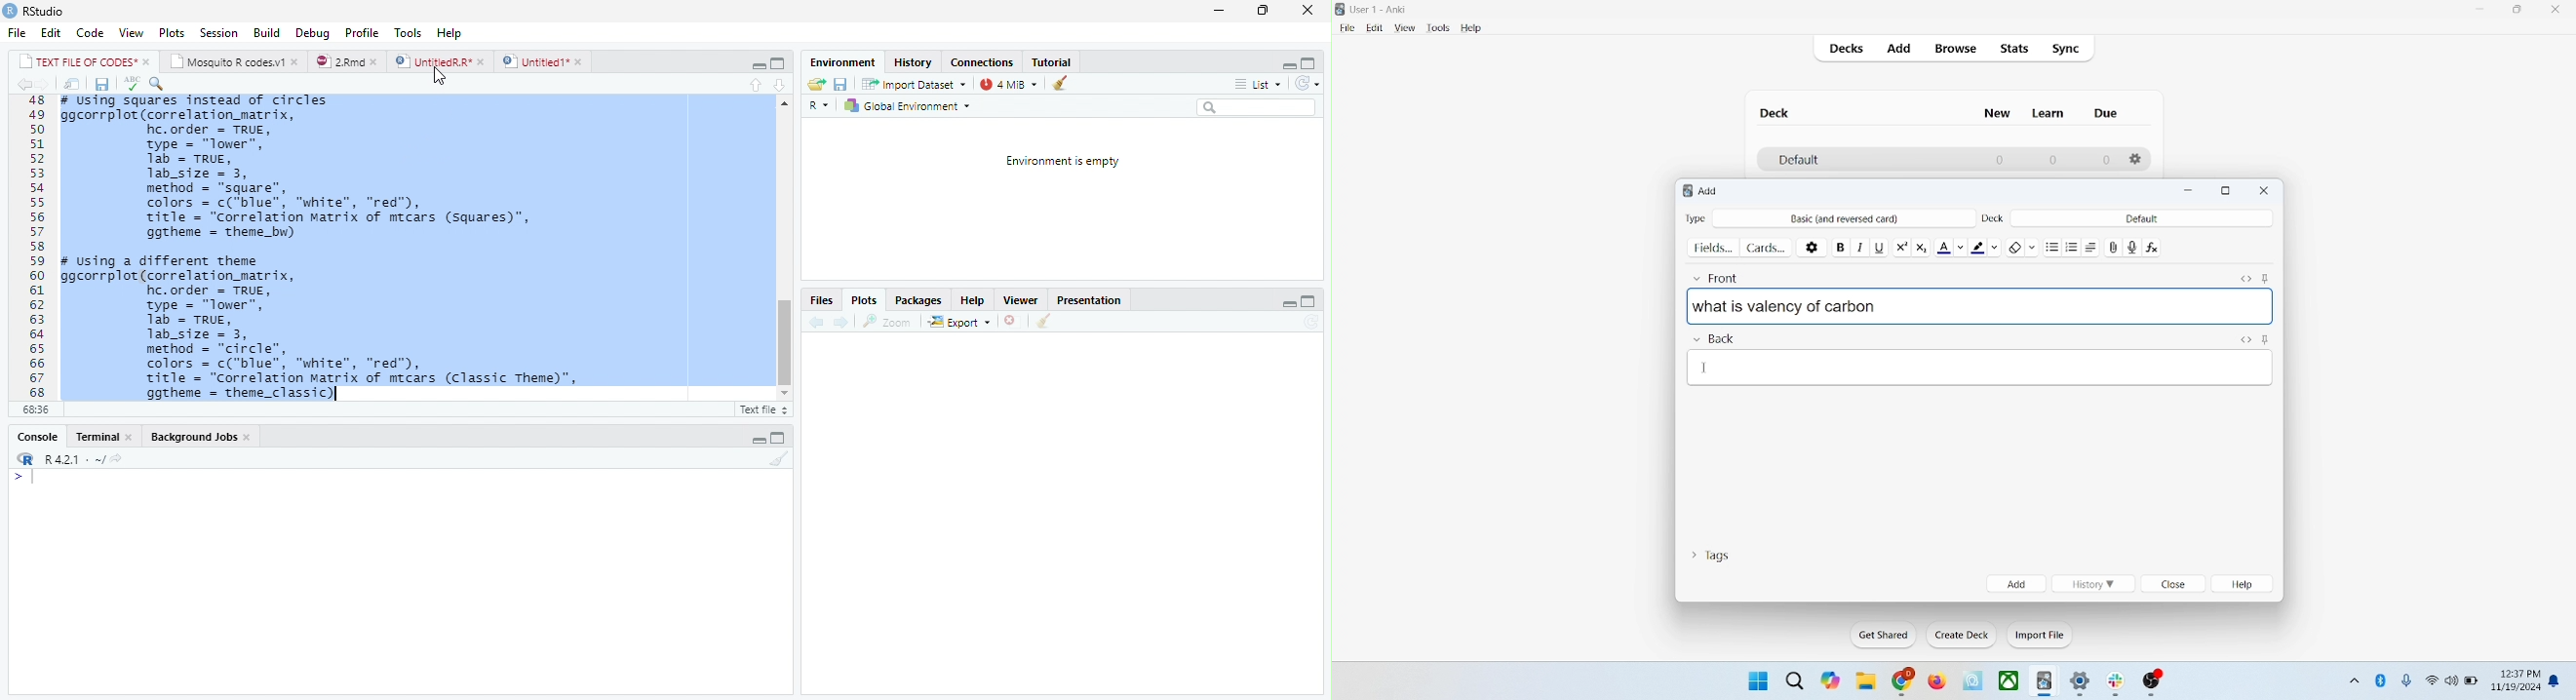 The height and width of the screenshot is (700, 2576). I want to click on save current document, so click(102, 84).